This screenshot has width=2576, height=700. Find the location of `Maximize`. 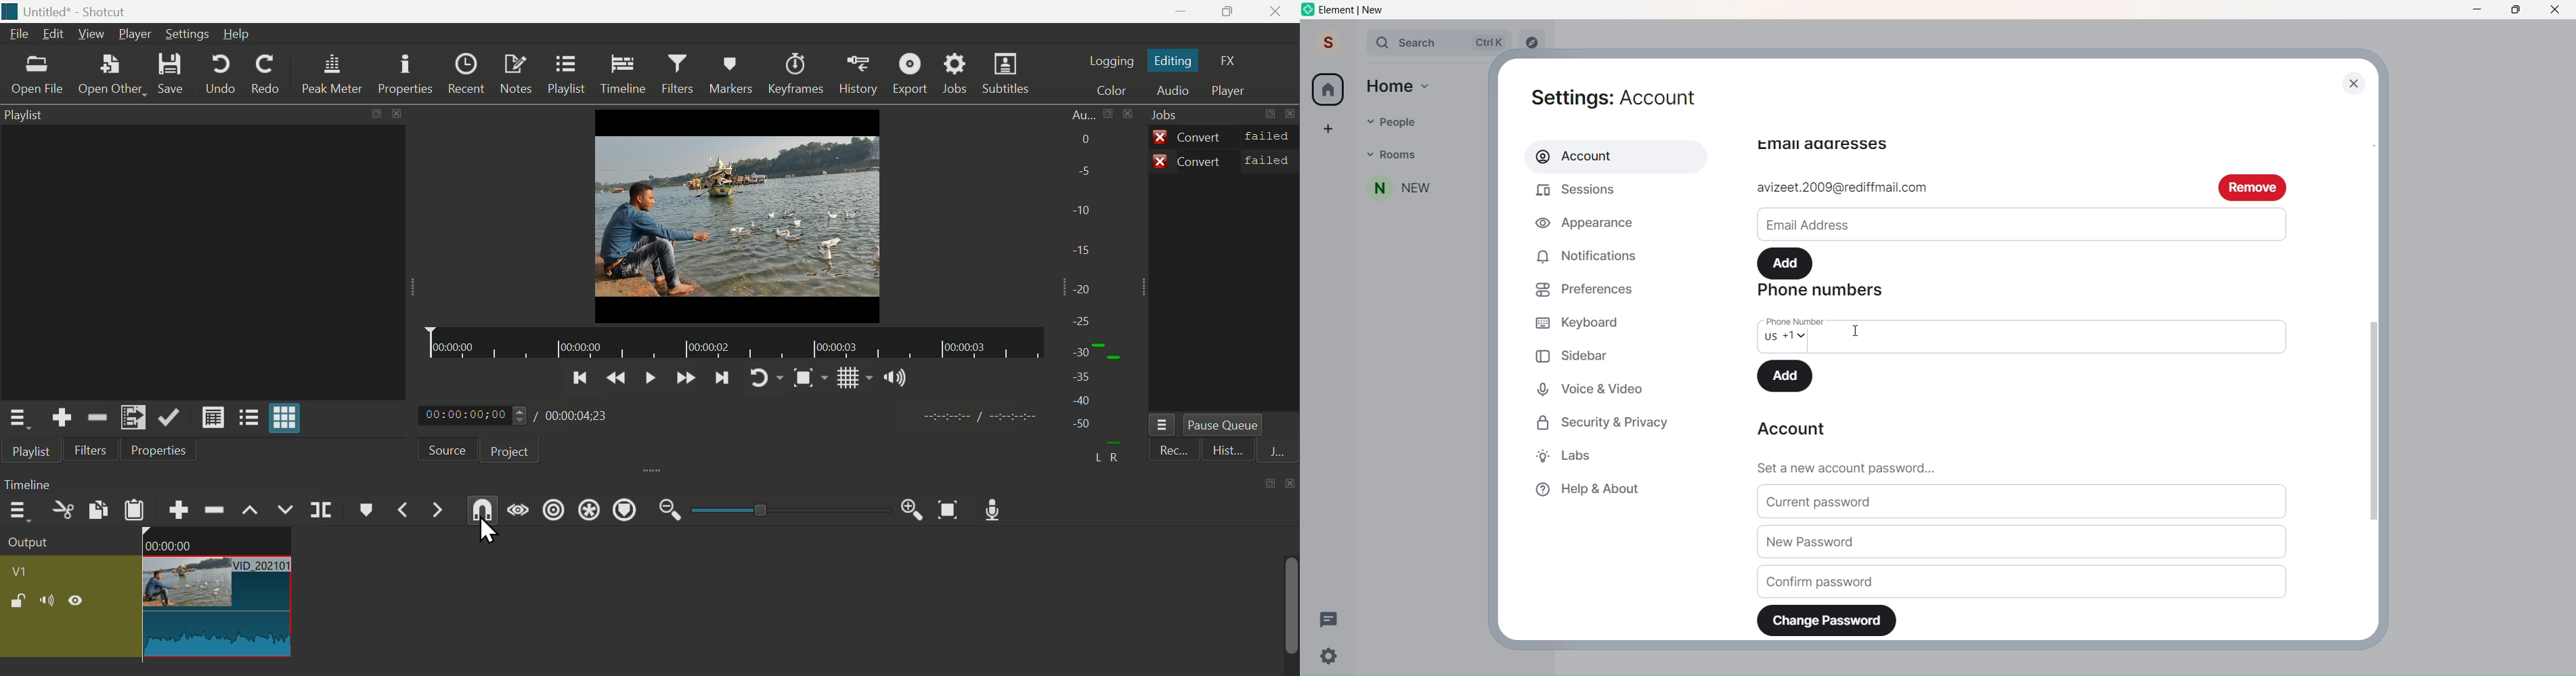

Maximize is located at coordinates (2513, 11).